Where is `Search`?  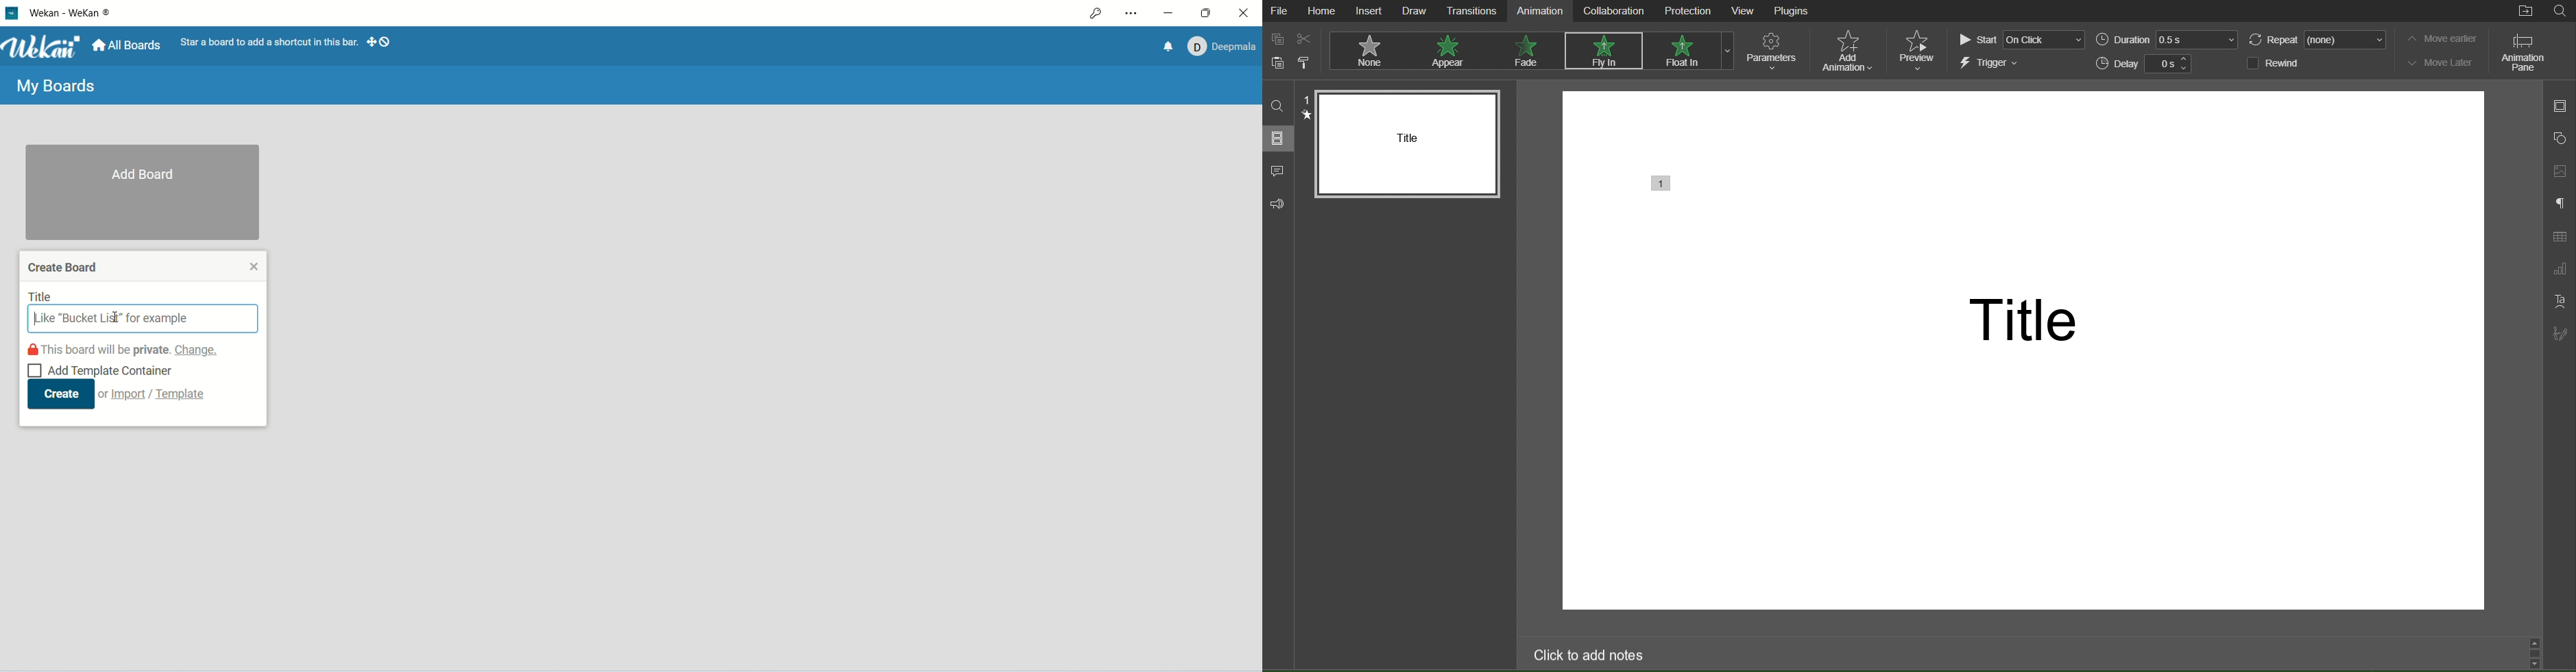 Search is located at coordinates (1279, 105).